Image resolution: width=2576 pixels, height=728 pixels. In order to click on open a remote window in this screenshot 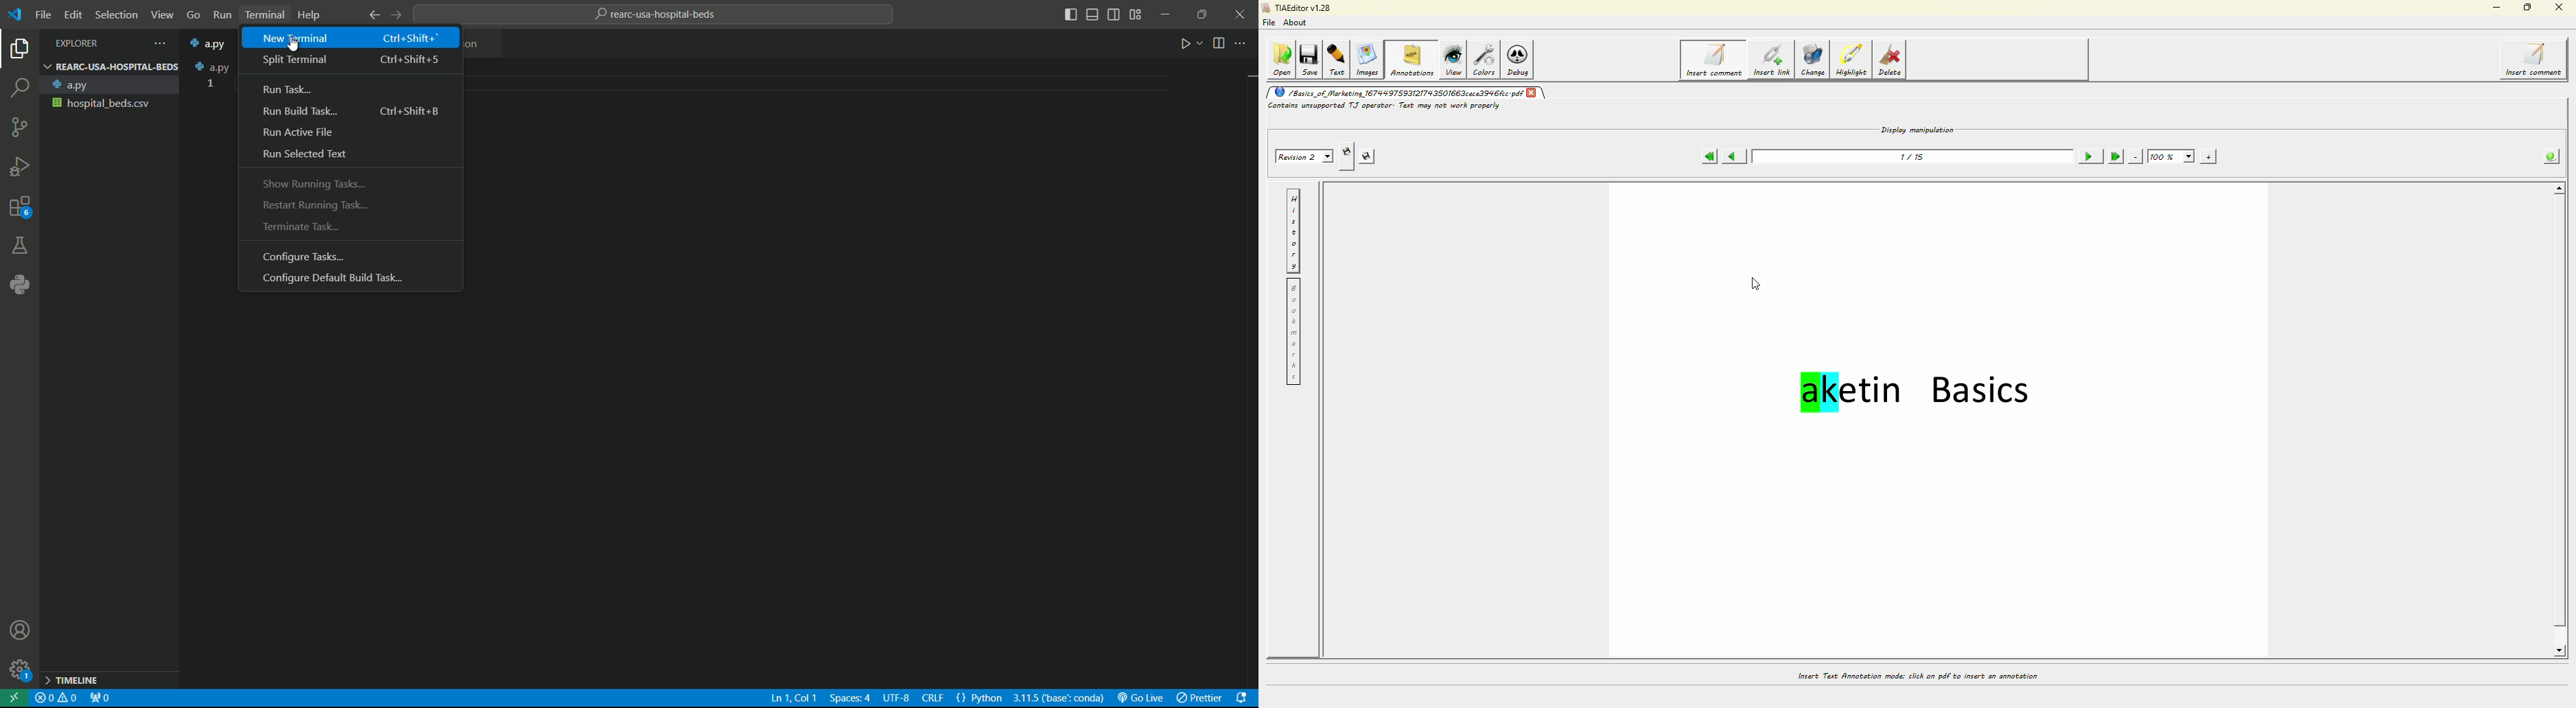, I will do `click(16, 699)`.